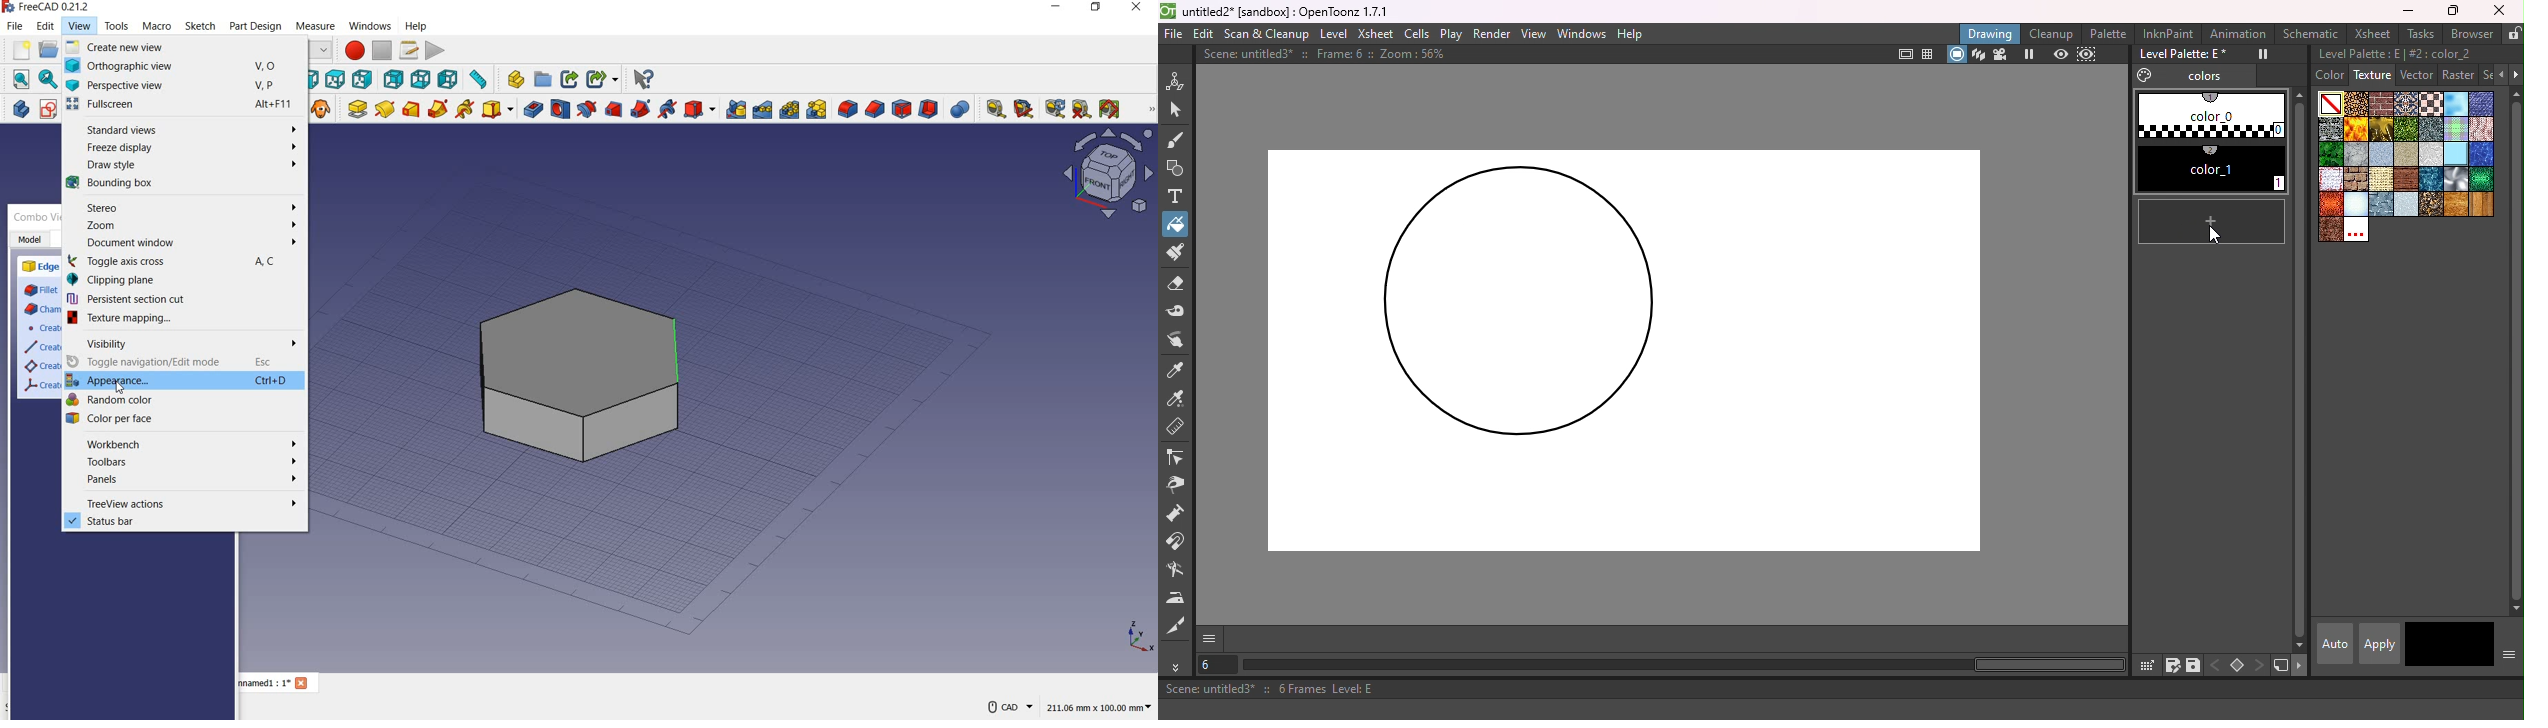 The height and width of the screenshot is (728, 2548). I want to click on camera stand view, so click(1956, 54).